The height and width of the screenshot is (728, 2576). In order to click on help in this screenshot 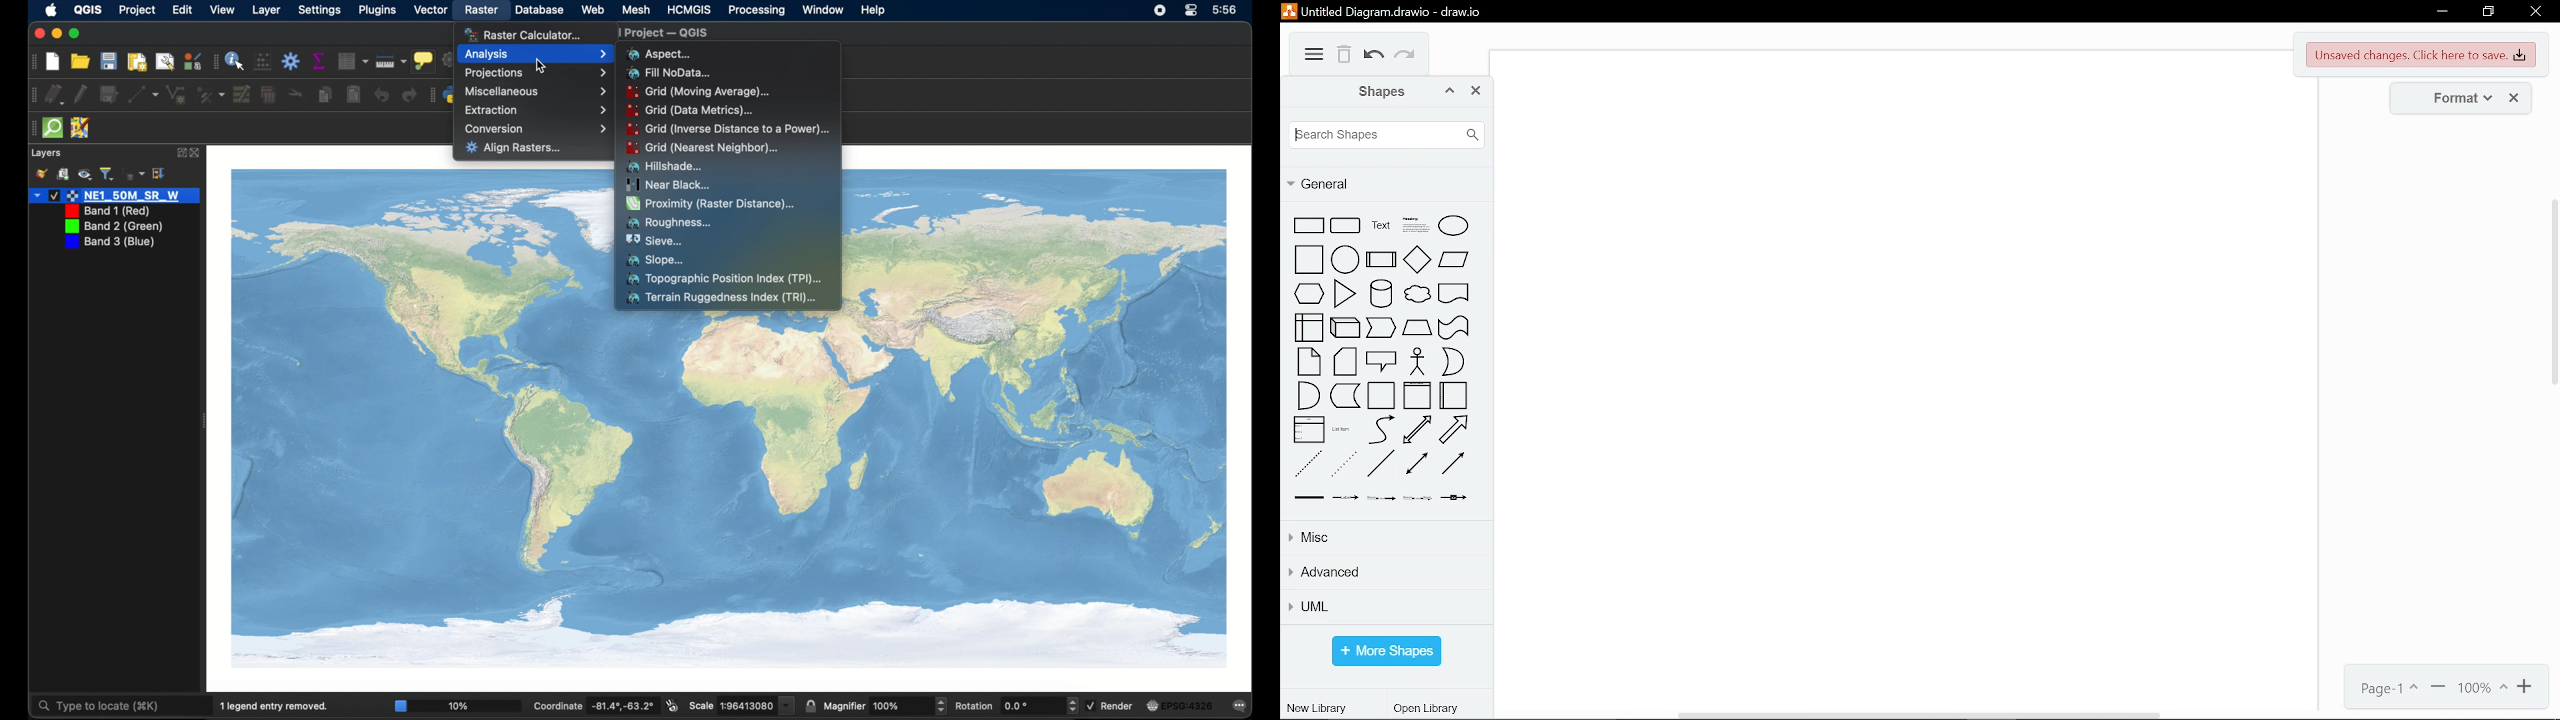, I will do `click(874, 11)`.